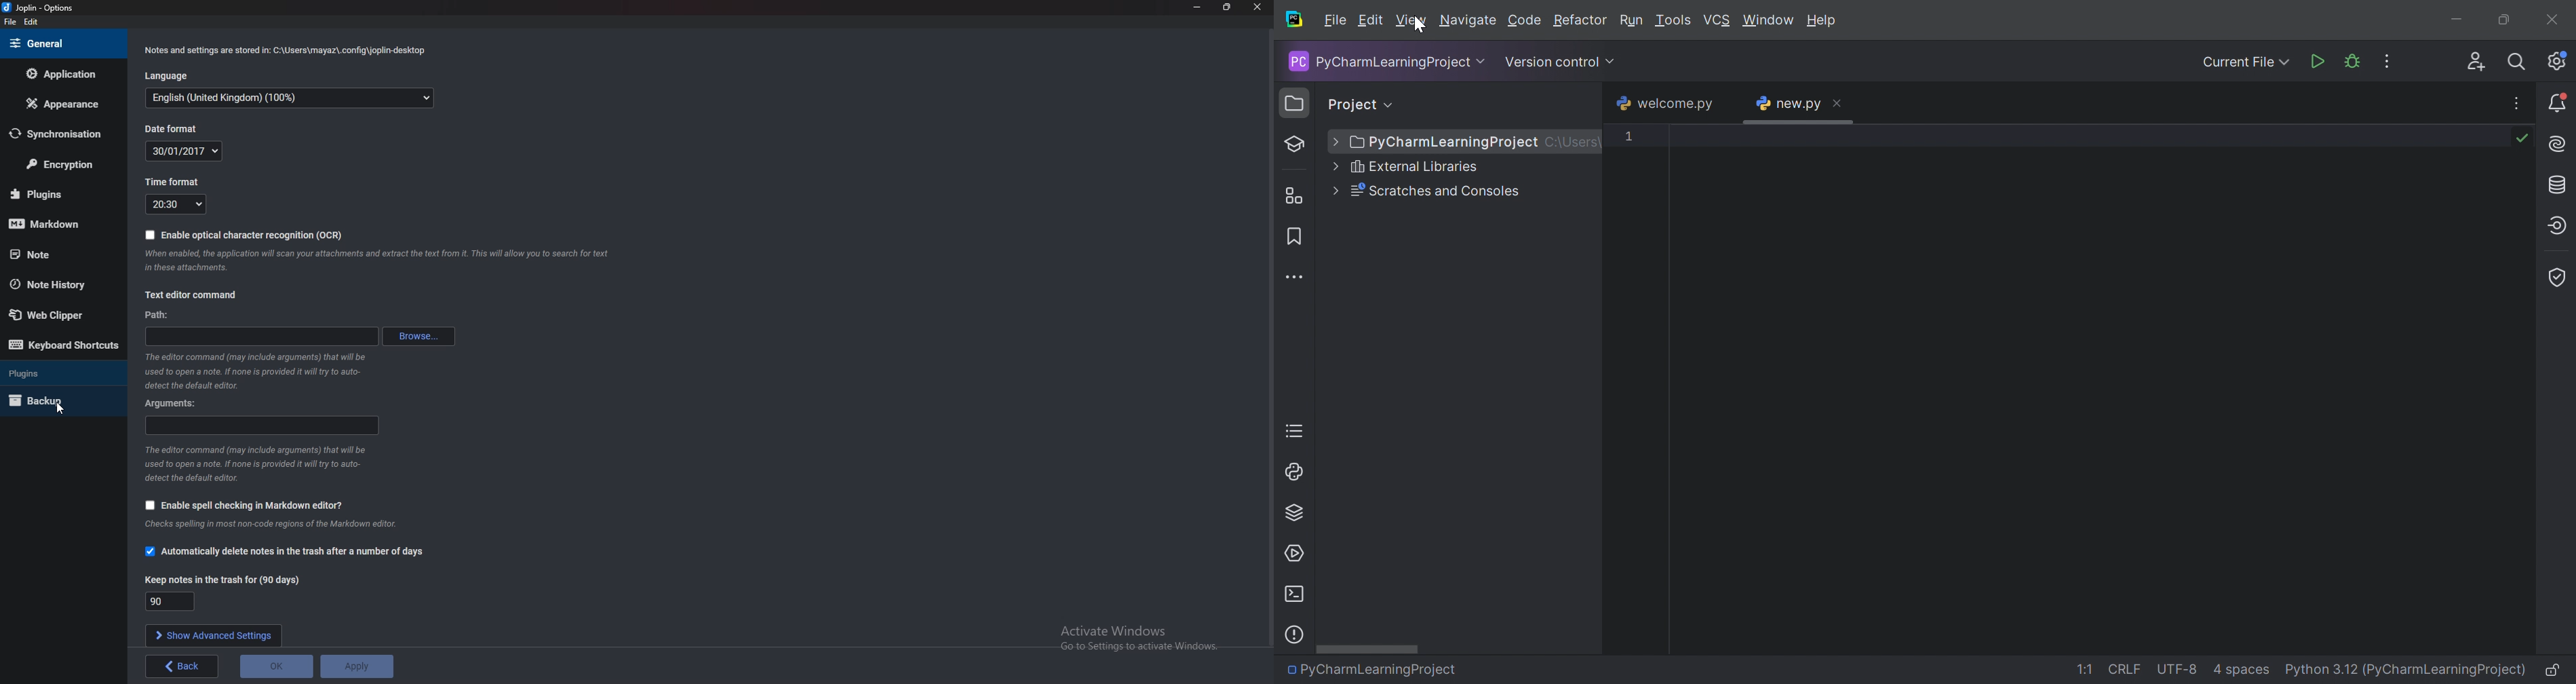 This screenshot has height=700, width=2576. I want to click on Services, so click(1295, 554).